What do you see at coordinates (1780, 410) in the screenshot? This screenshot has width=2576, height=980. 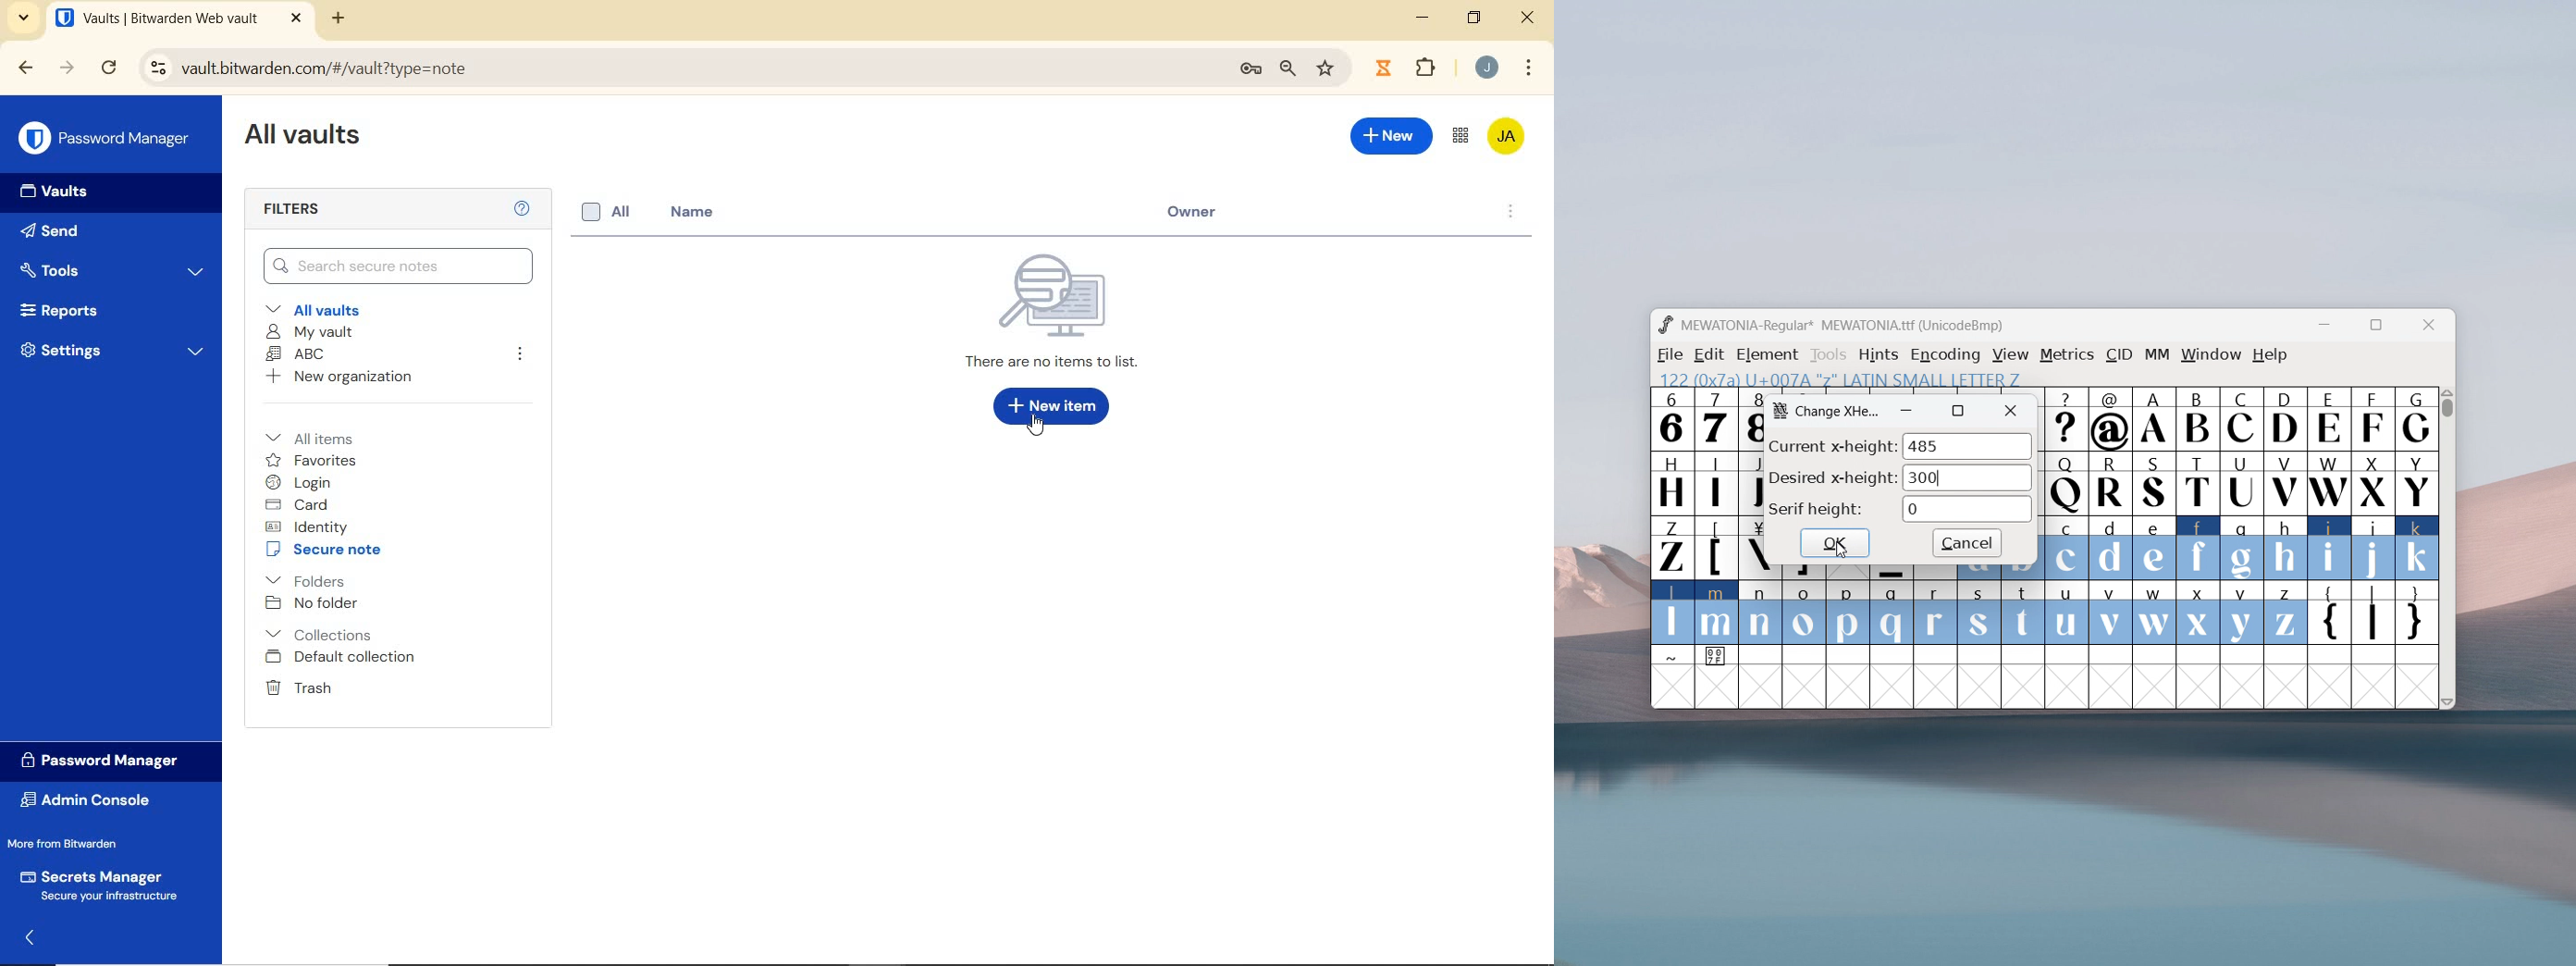 I see `logo` at bounding box center [1780, 410].